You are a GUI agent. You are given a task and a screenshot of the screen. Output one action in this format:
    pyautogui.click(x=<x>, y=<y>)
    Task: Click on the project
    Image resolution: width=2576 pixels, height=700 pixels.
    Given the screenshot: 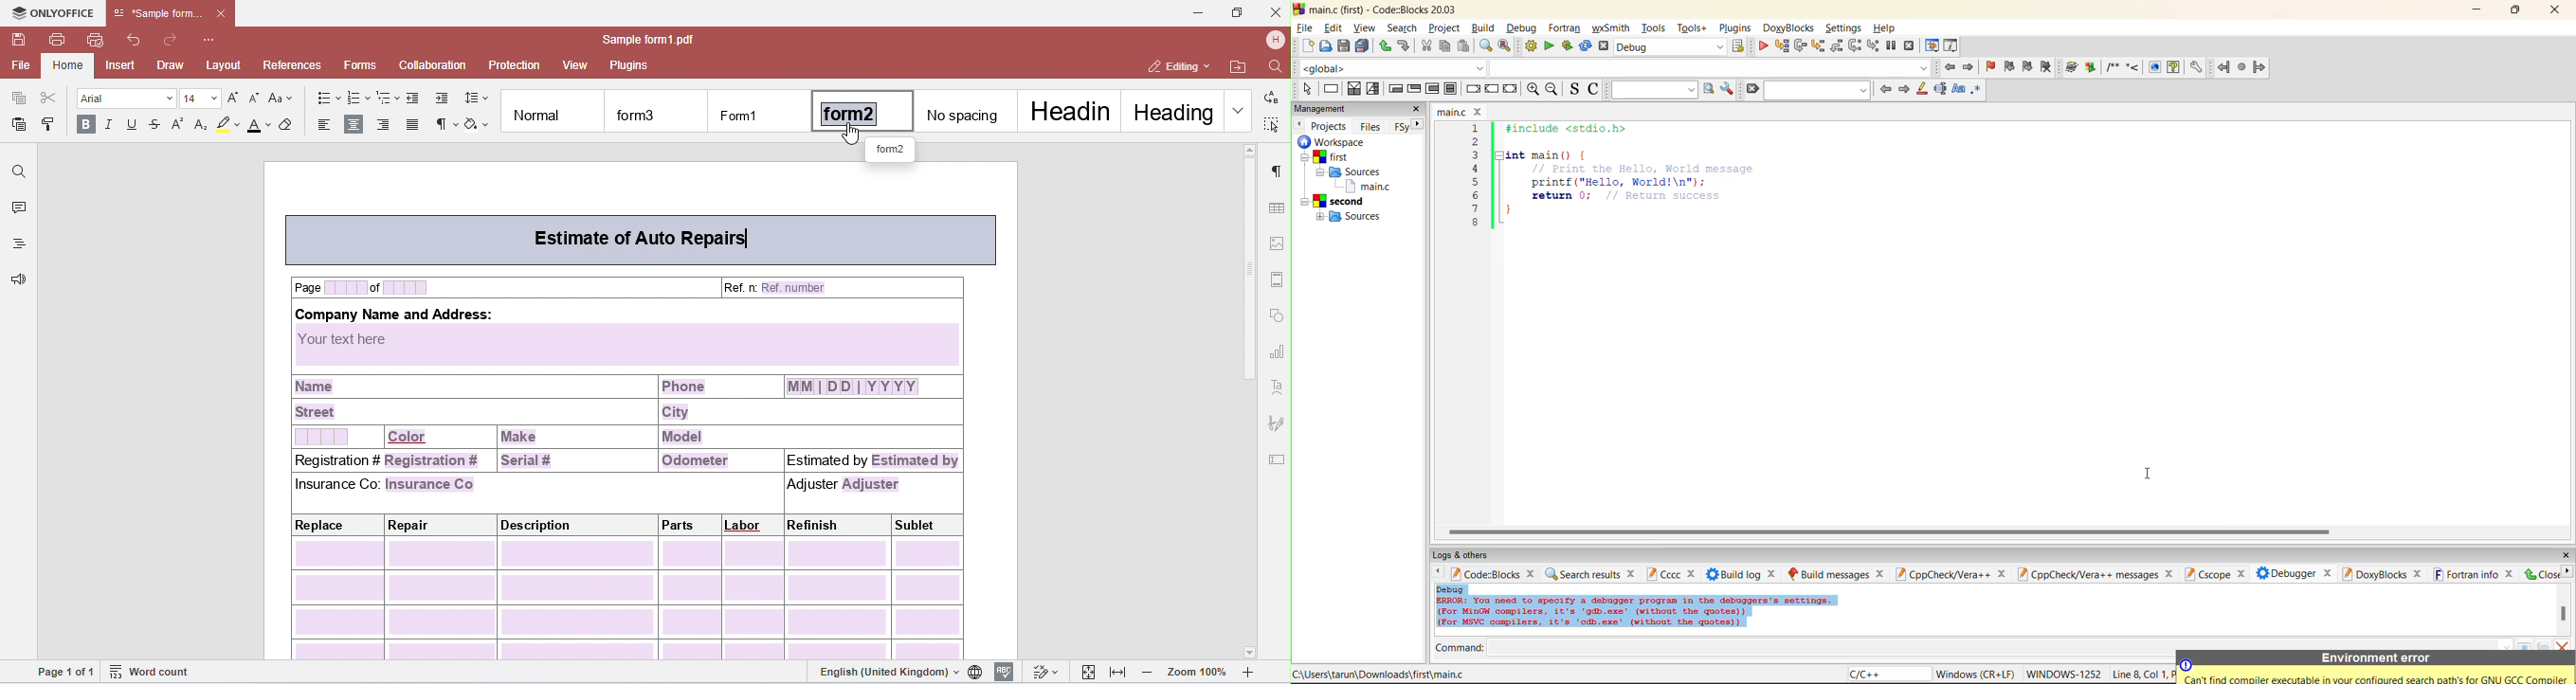 What is the action you would take?
    pyautogui.click(x=1444, y=27)
    